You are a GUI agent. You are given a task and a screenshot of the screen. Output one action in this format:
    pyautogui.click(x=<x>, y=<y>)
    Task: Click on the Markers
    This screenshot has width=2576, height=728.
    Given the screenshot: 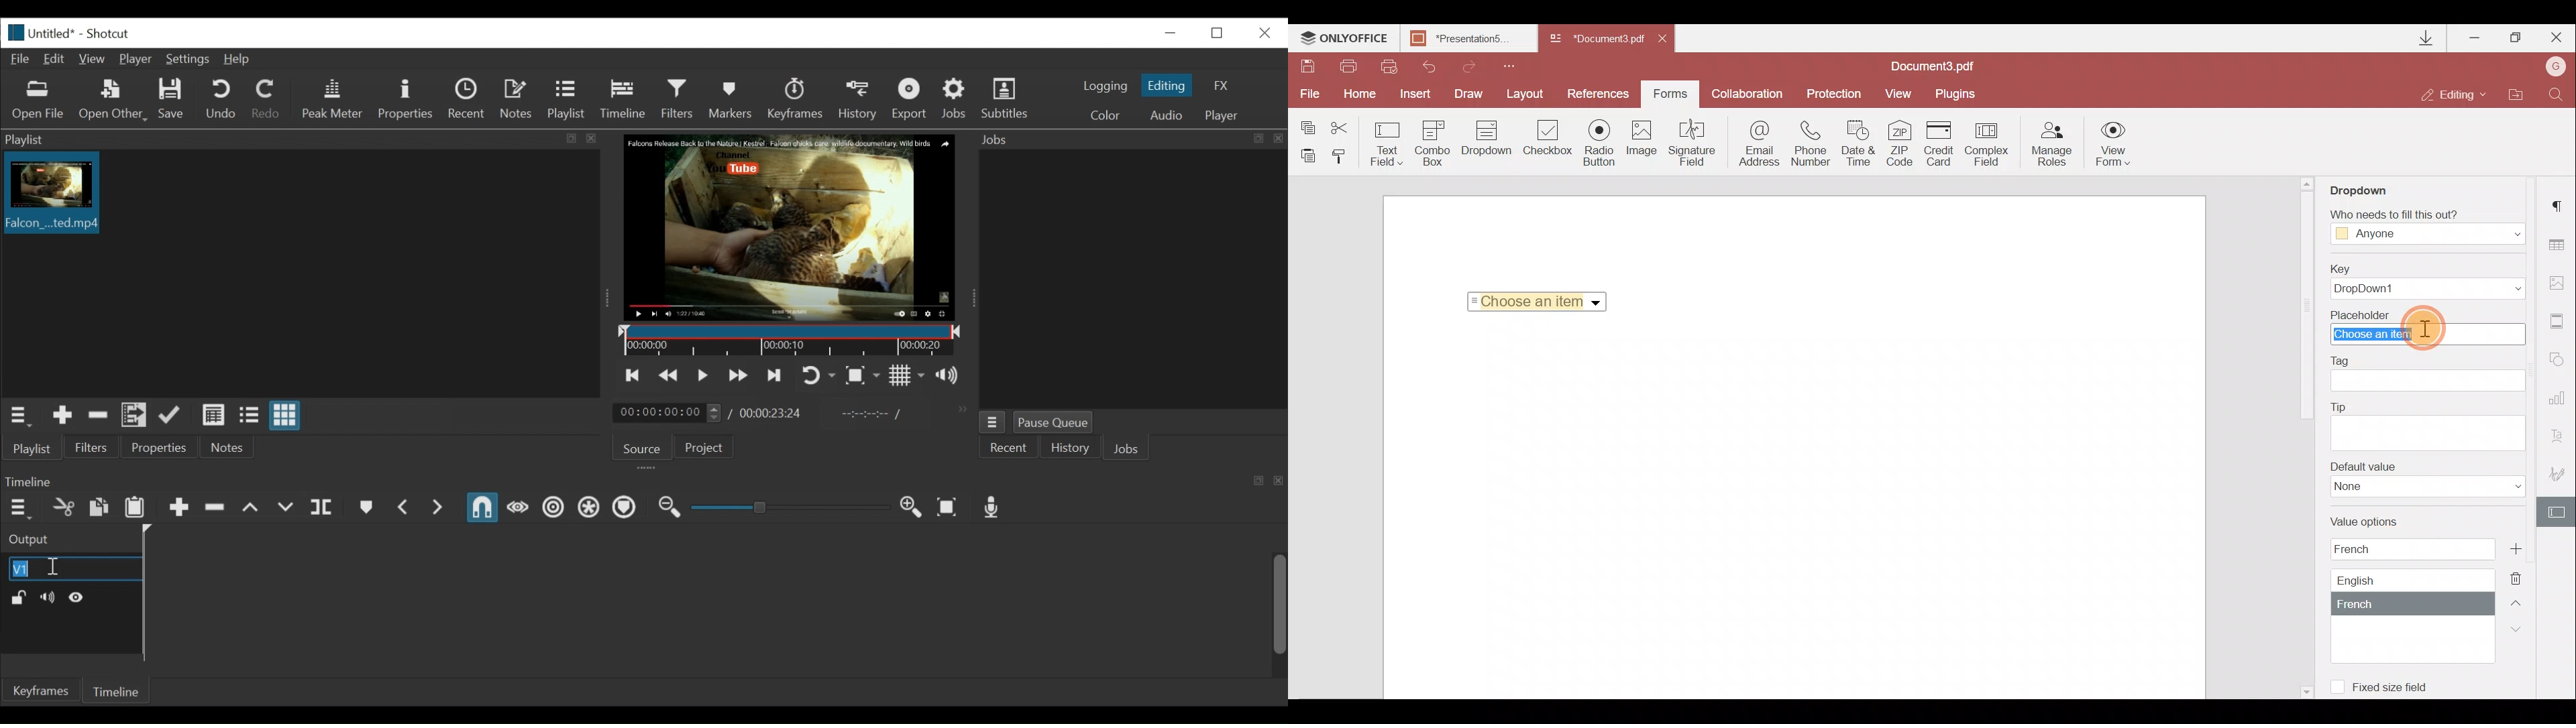 What is the action you would take?
    pyautogui.click(x=733, y=101)
    